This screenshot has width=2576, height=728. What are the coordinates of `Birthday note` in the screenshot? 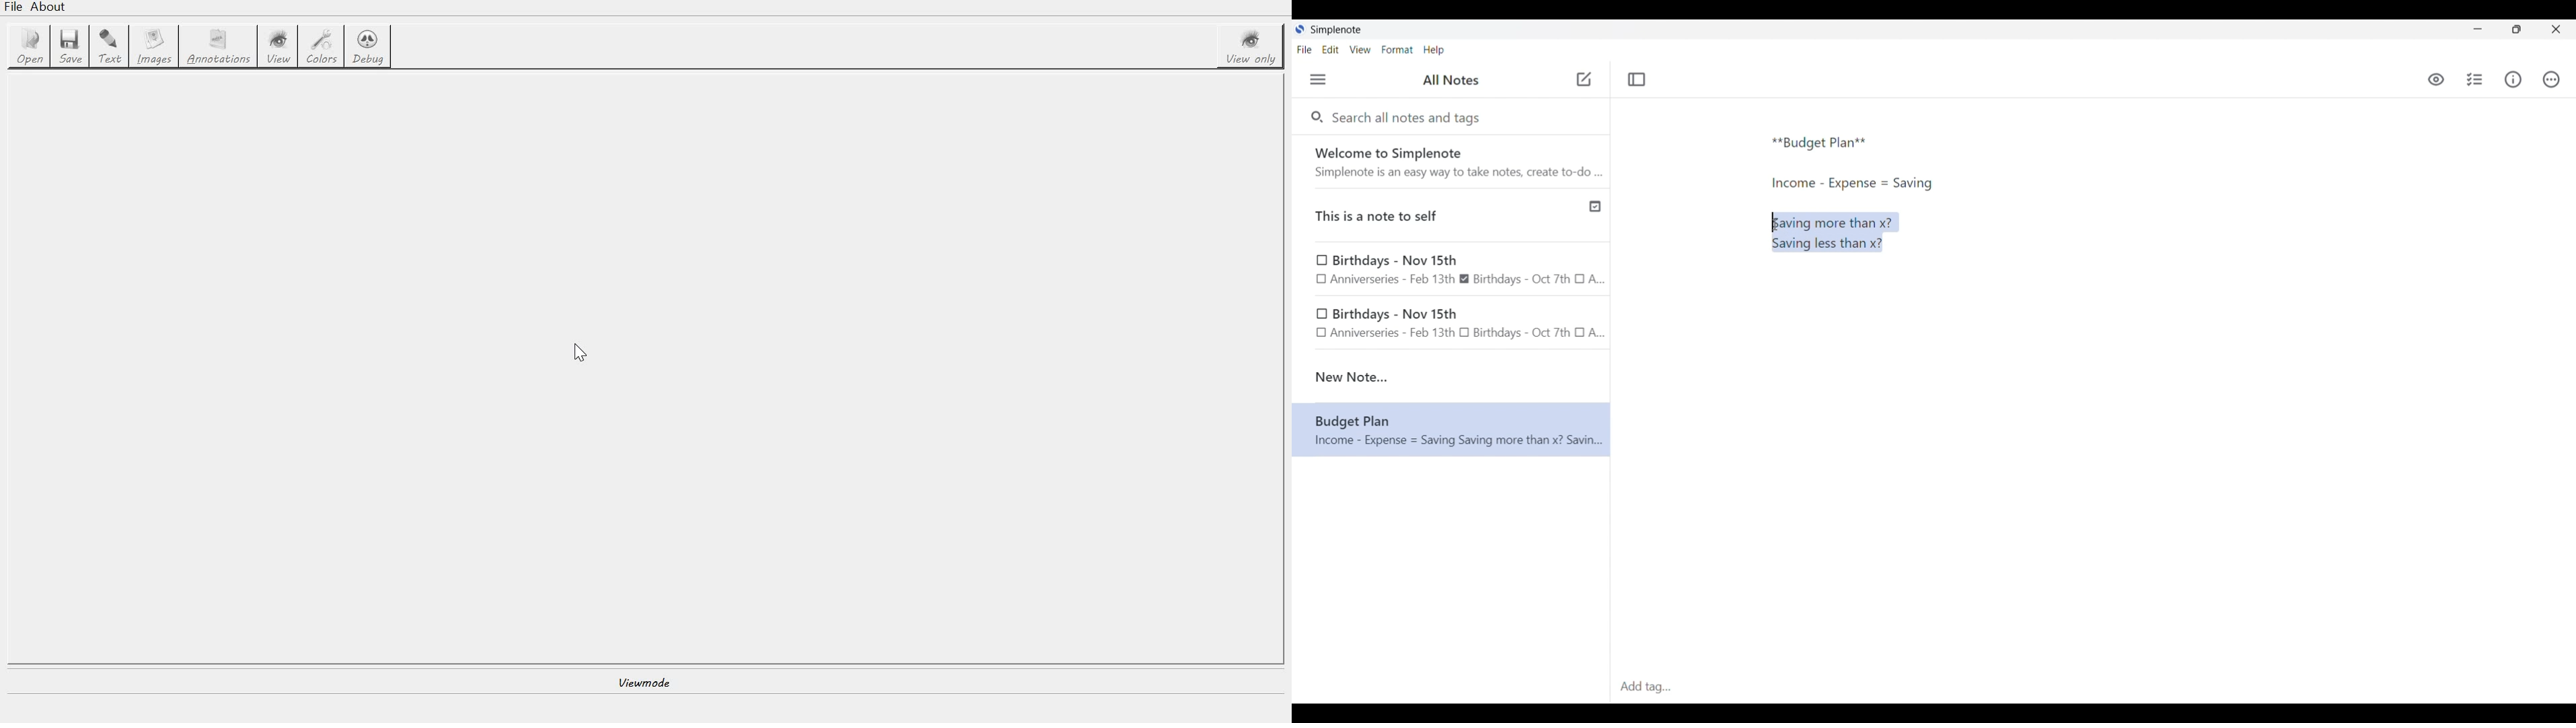 It's located at (1452, 269).